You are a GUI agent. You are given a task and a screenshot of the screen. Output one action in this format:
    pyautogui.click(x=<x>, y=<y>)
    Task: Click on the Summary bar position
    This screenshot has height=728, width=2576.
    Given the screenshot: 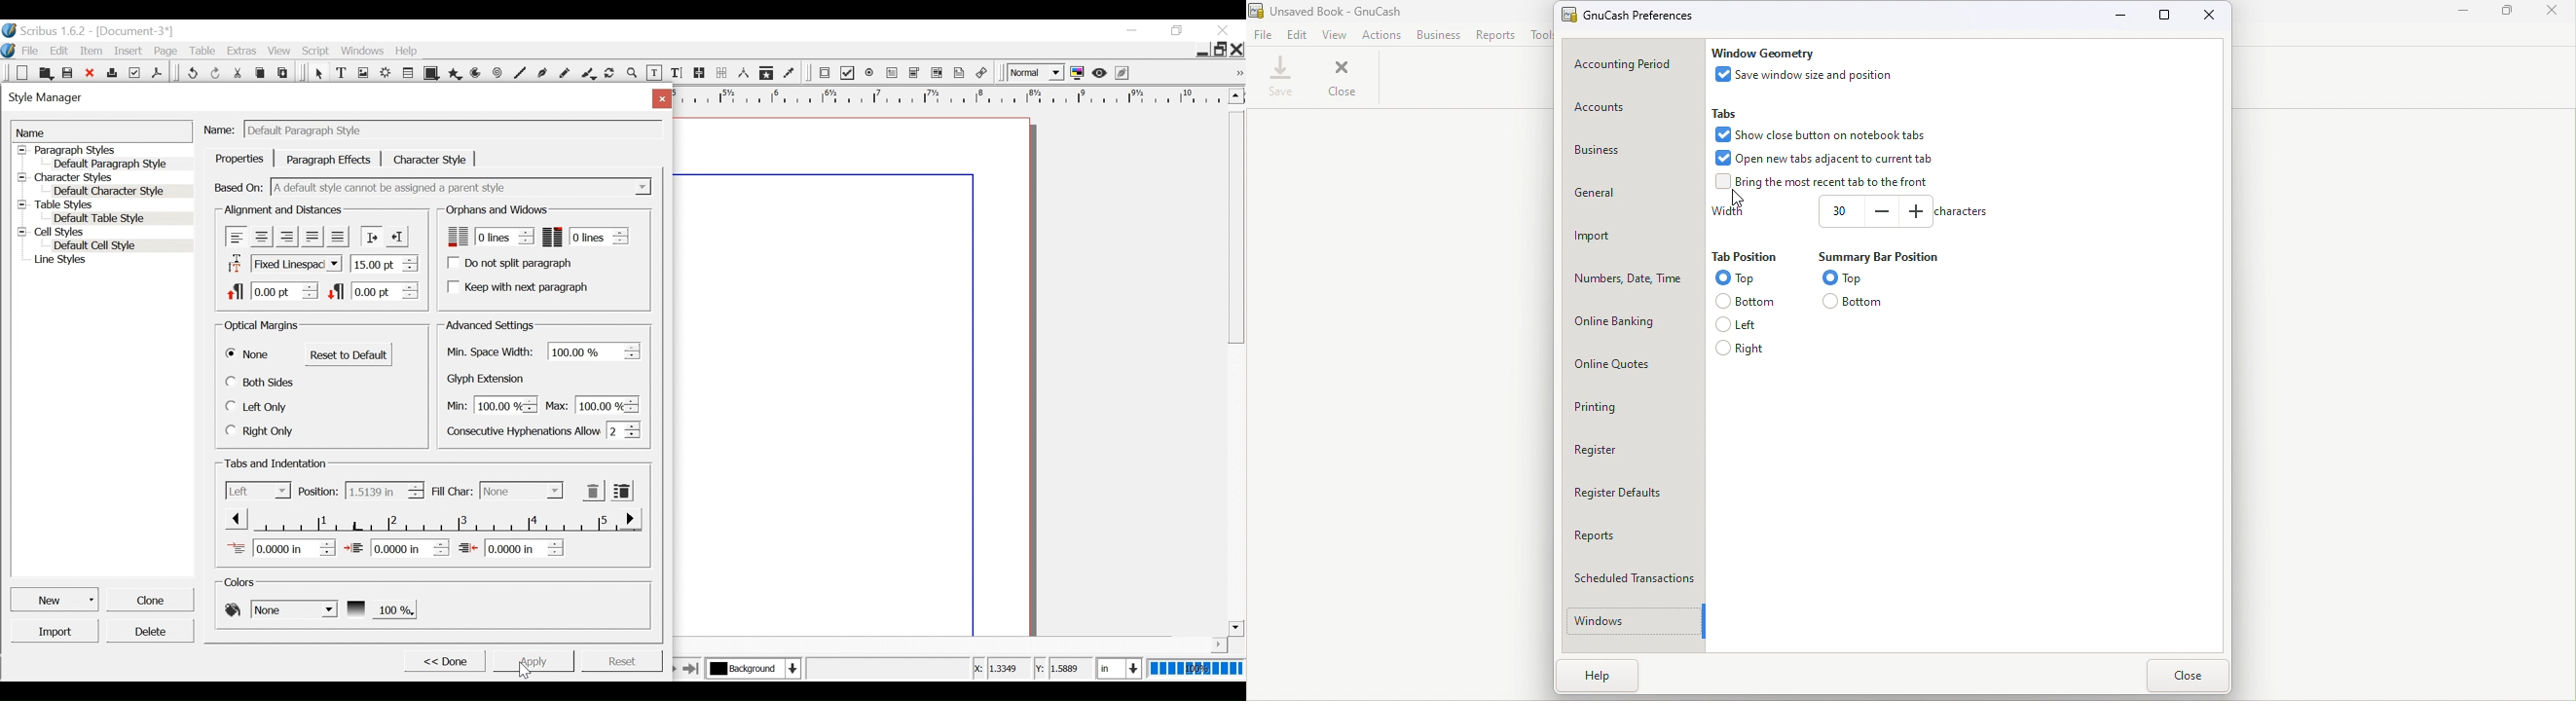 What is the action you would take?
    pyautogui.click(x=1875, y=256)
    